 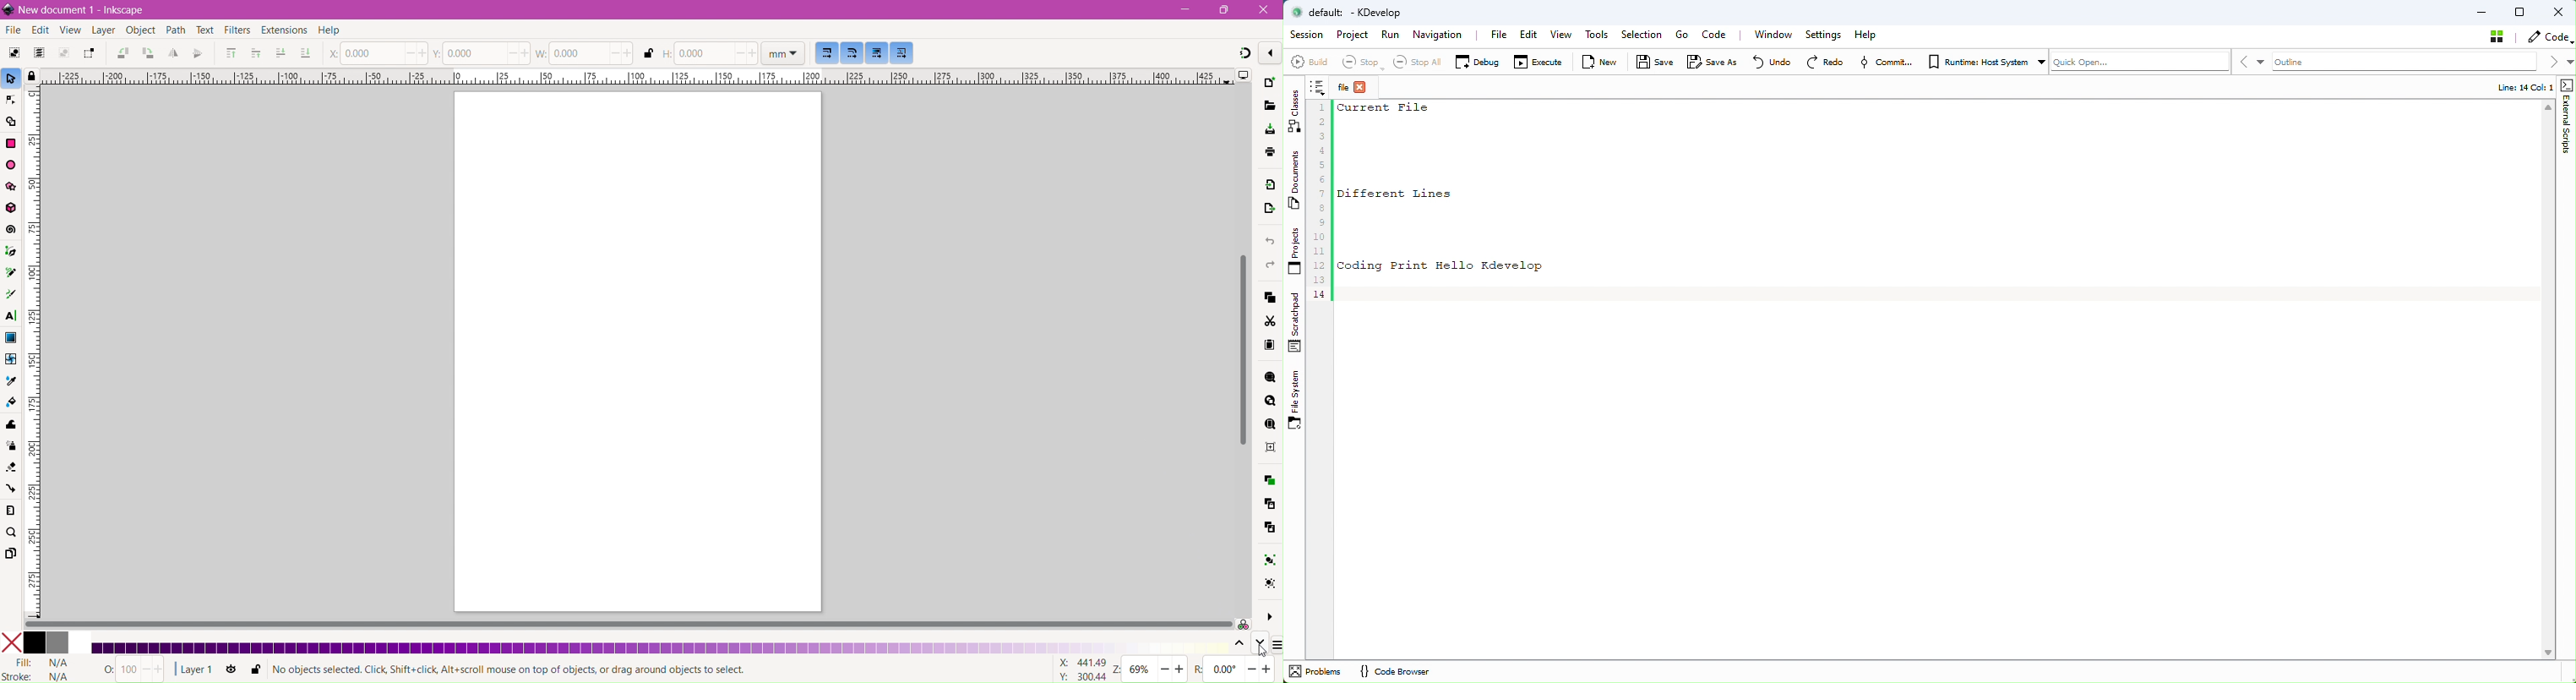 I want to click on Shape Builder Tool, so click(x=11, y=123).